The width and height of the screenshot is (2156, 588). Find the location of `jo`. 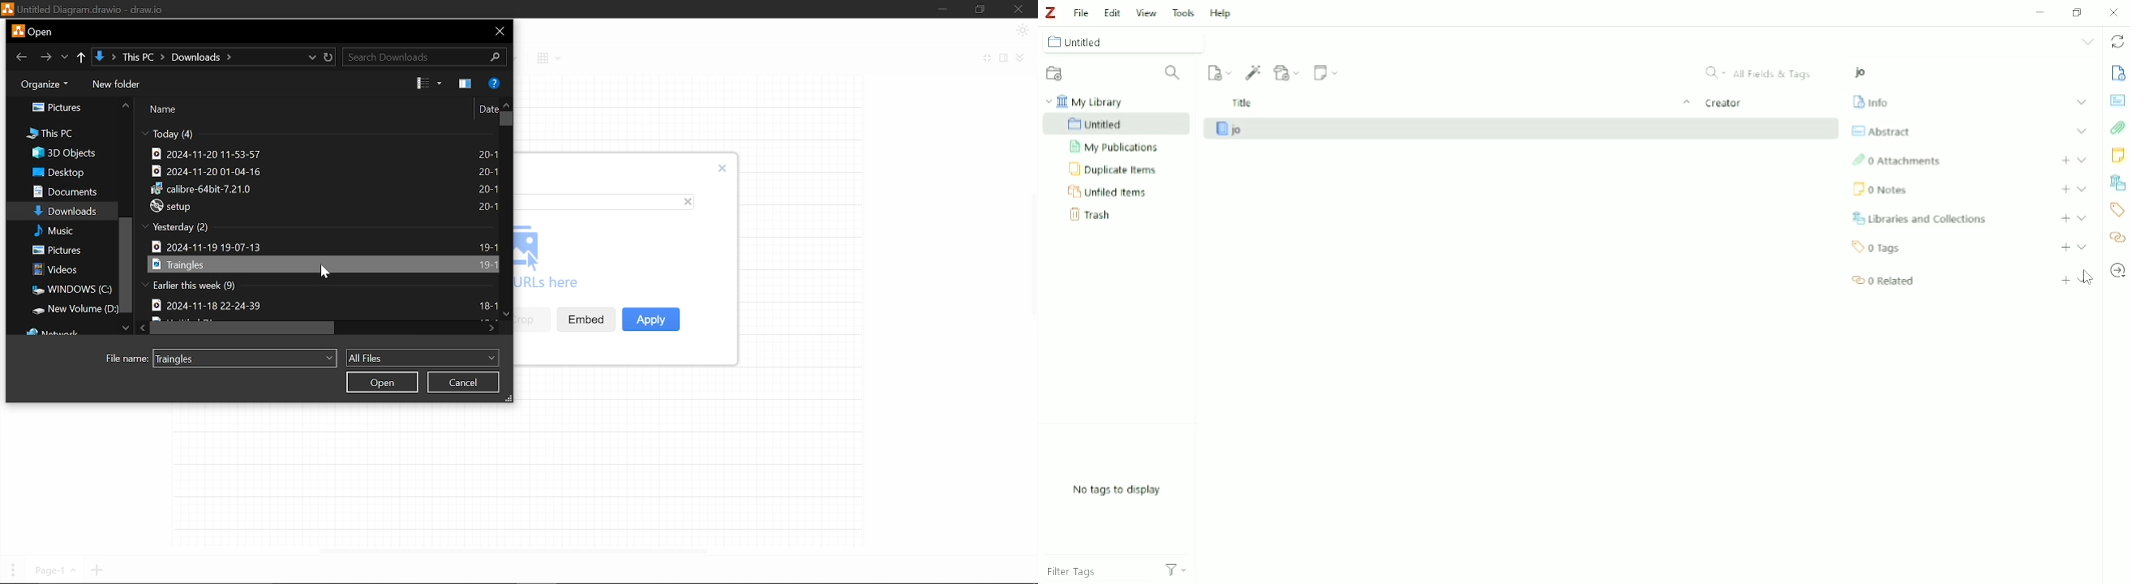

jo is located at coordinates (1862, 72).